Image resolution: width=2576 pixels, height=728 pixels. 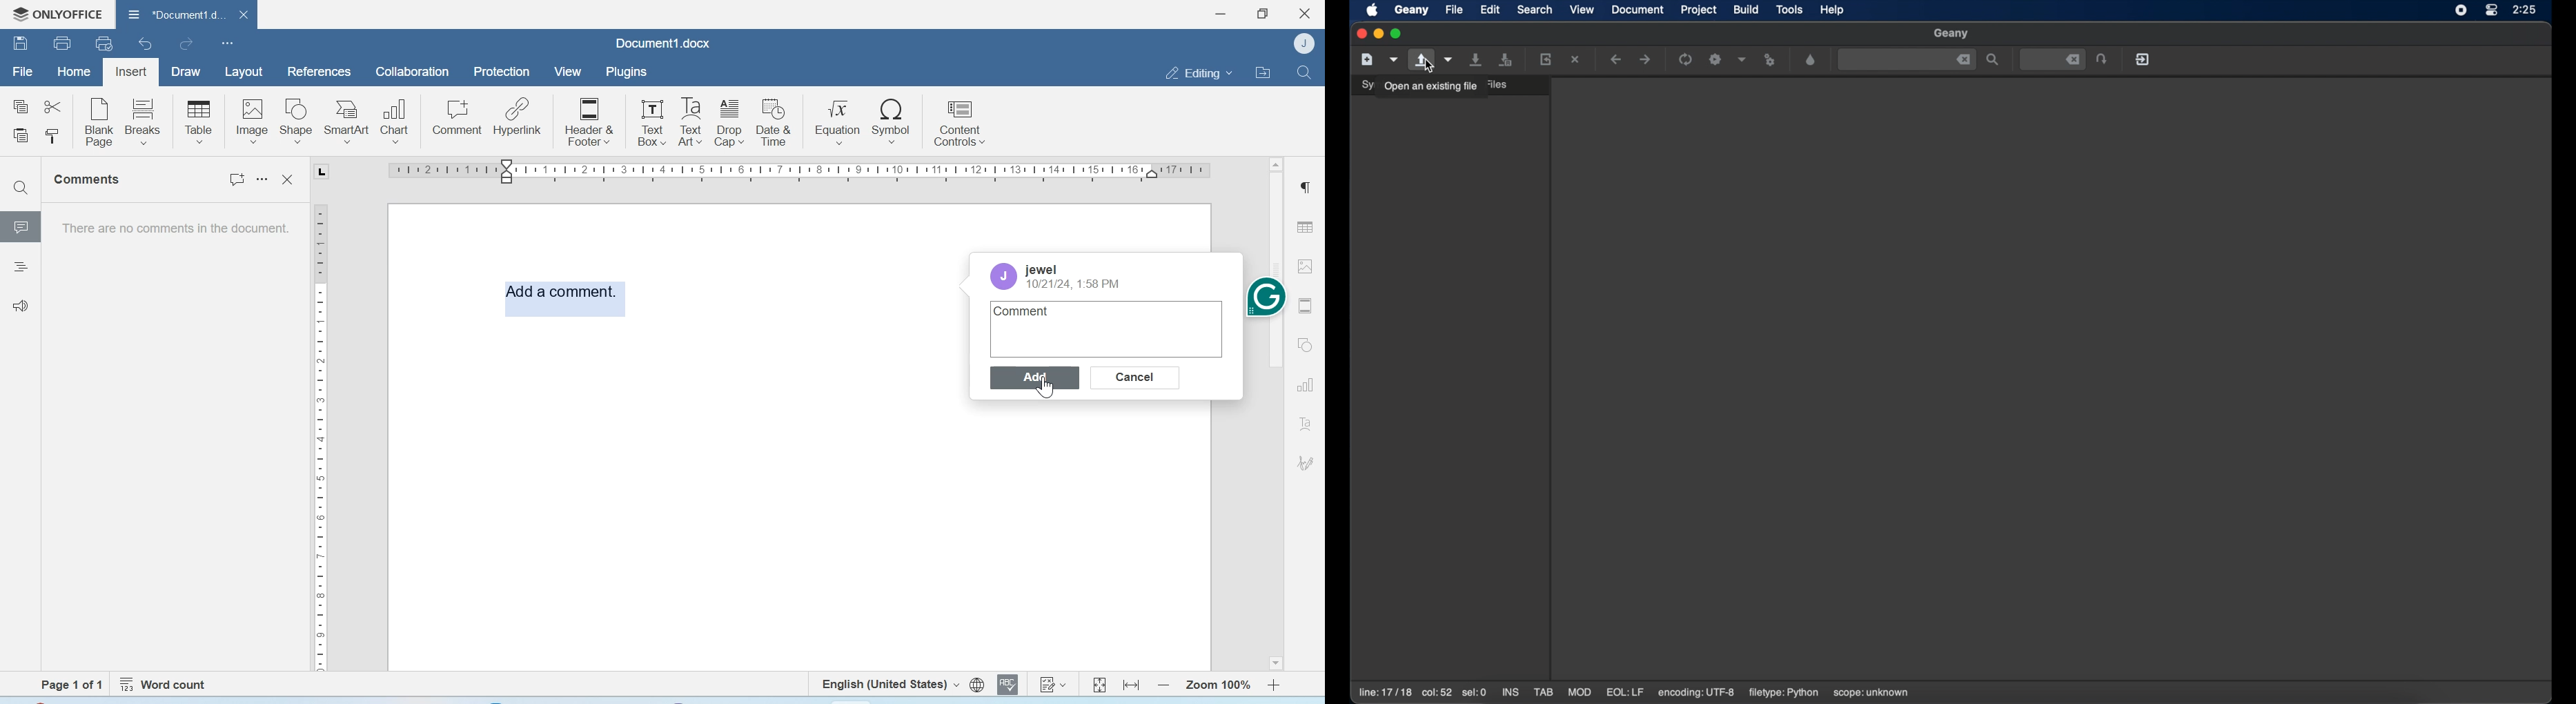 What do you see at coordinates (72, 70) in the screenshot?
I see `Home` at bounding box center [72, 70].